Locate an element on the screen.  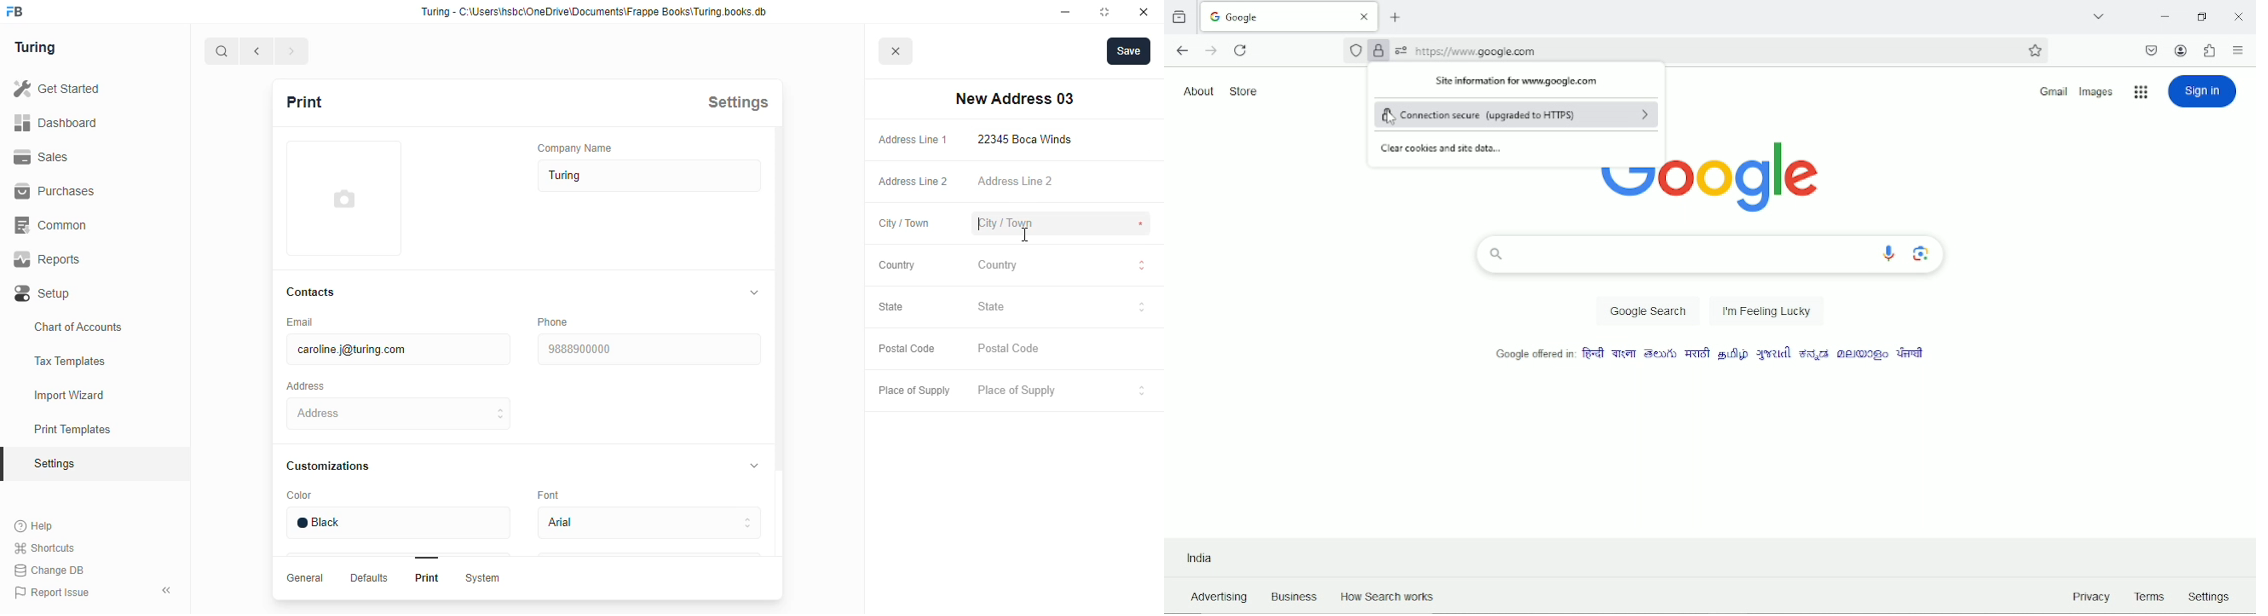
arial is located at coordinates (649, 524).